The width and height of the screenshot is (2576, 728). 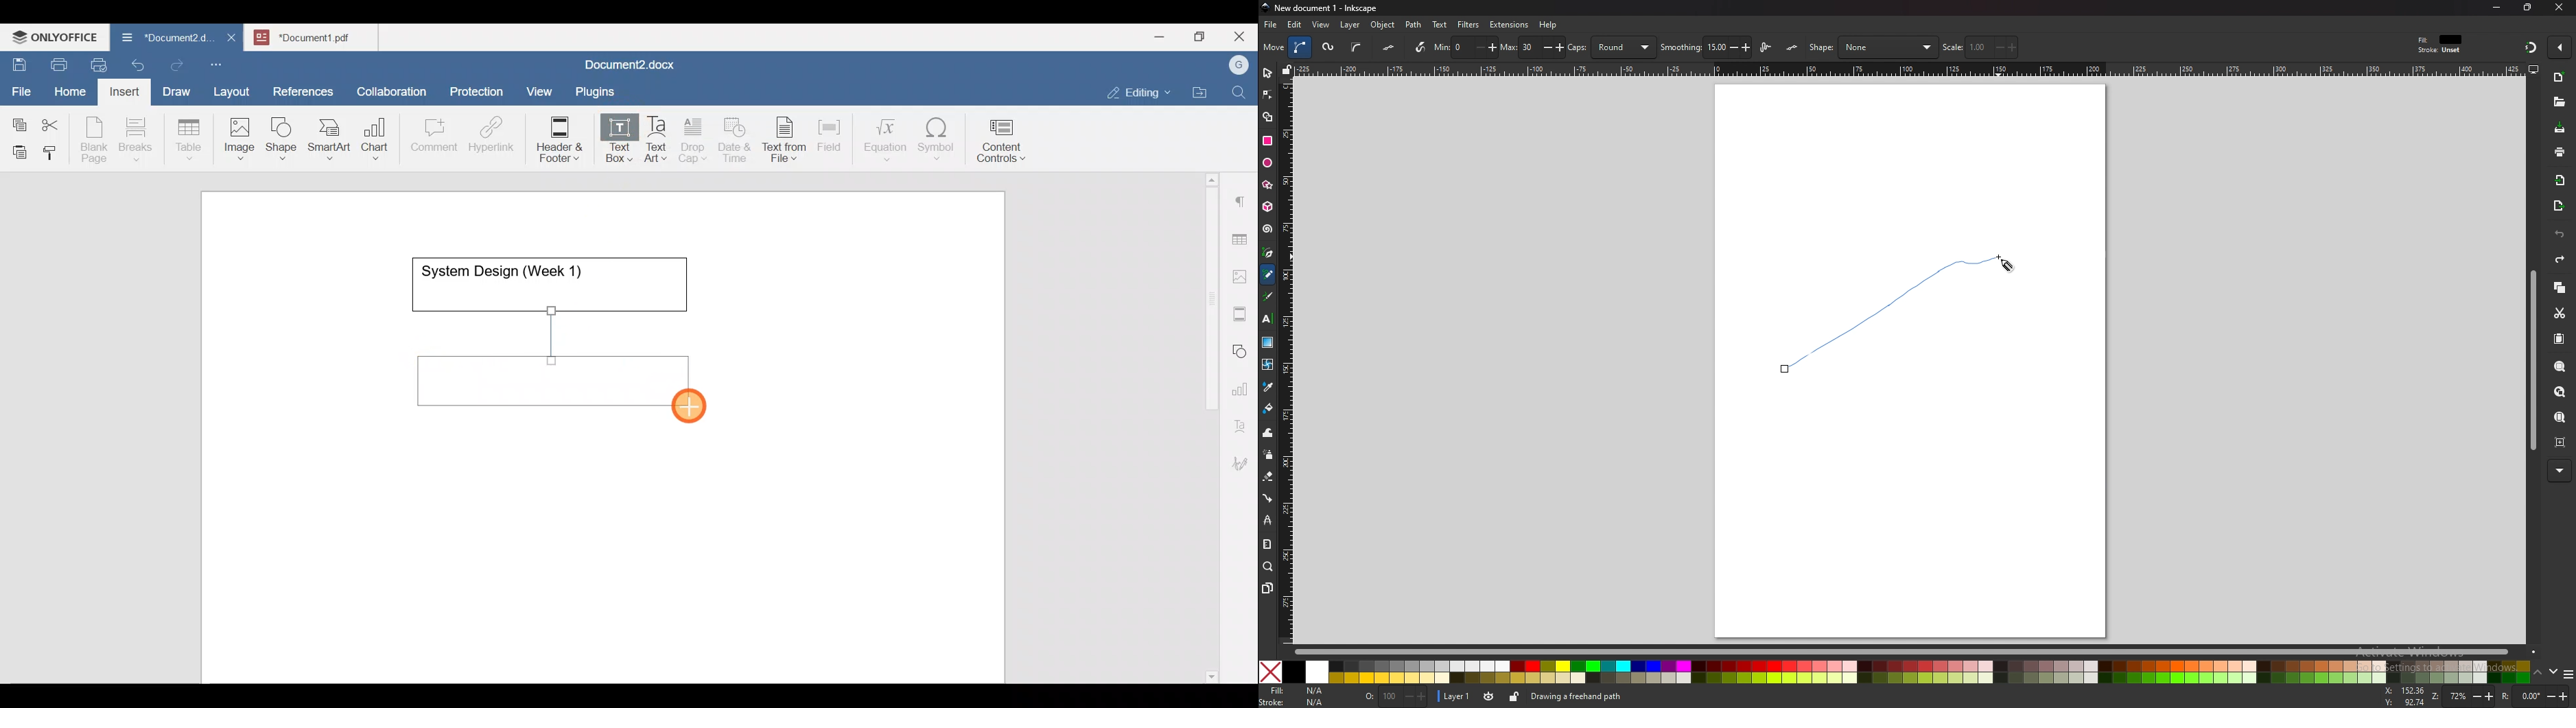 What do you see at coordinates (18, 62) in the screenshot?
I see `Save` at bounding box center [18, 62].